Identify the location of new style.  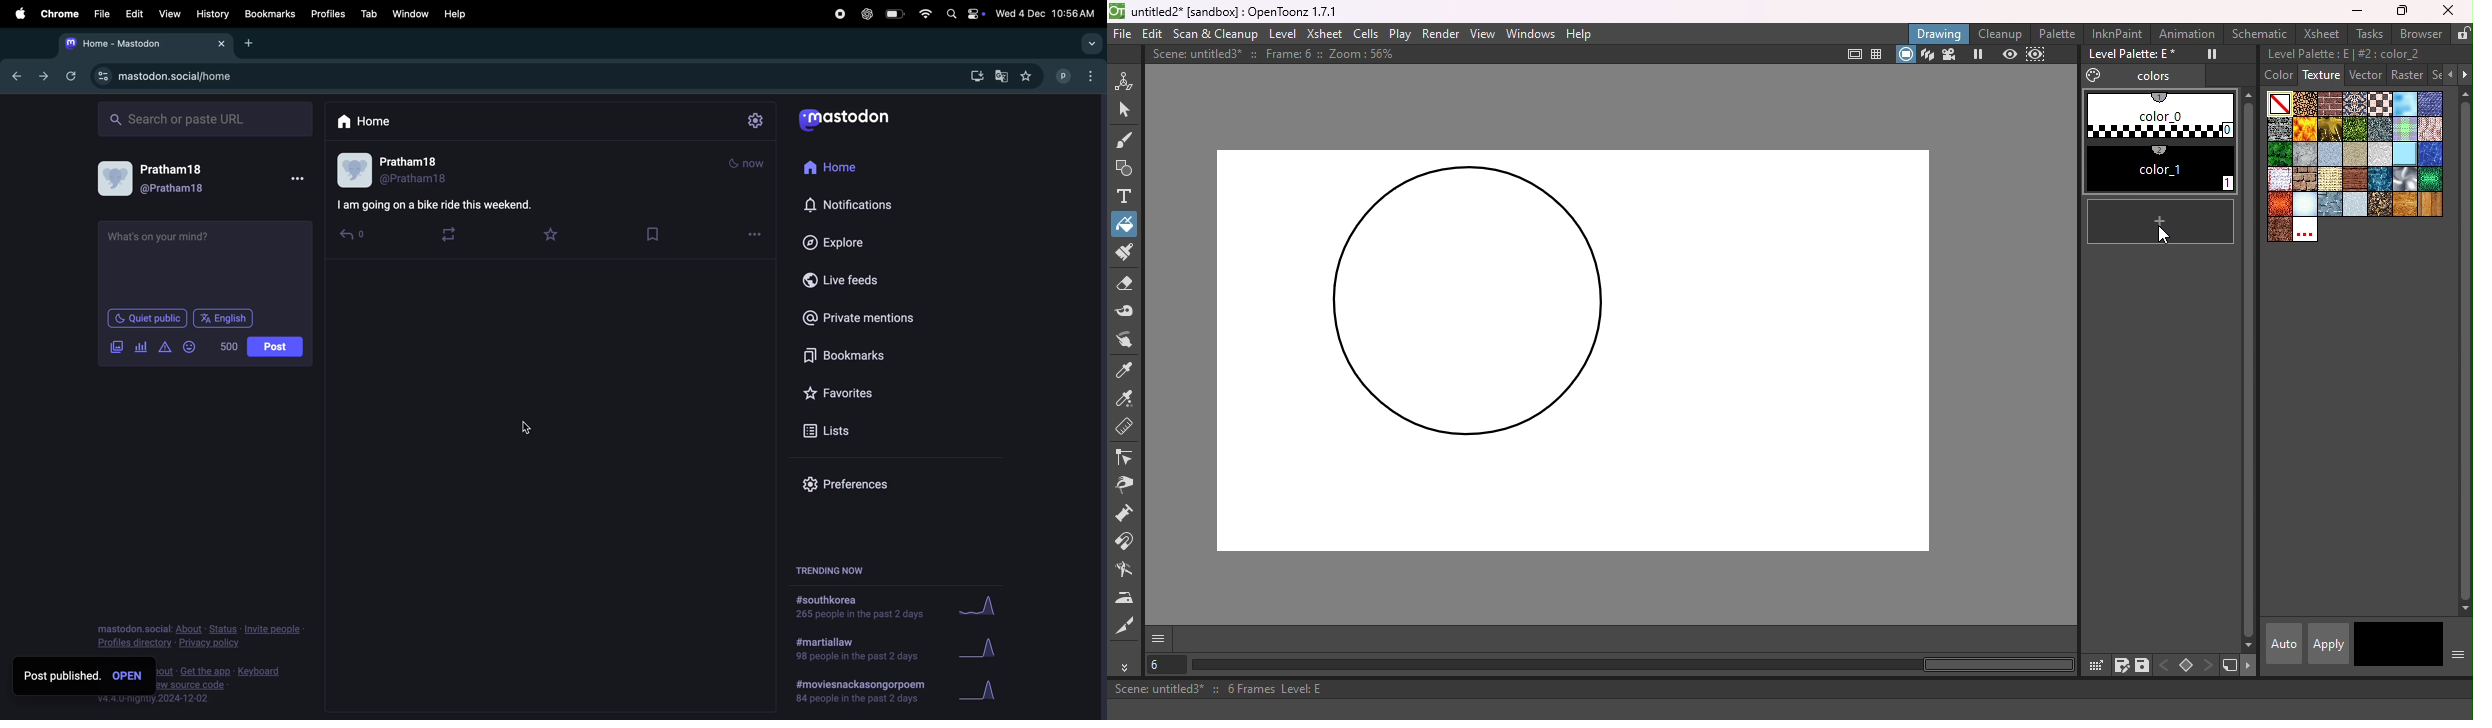
(2229, 666).